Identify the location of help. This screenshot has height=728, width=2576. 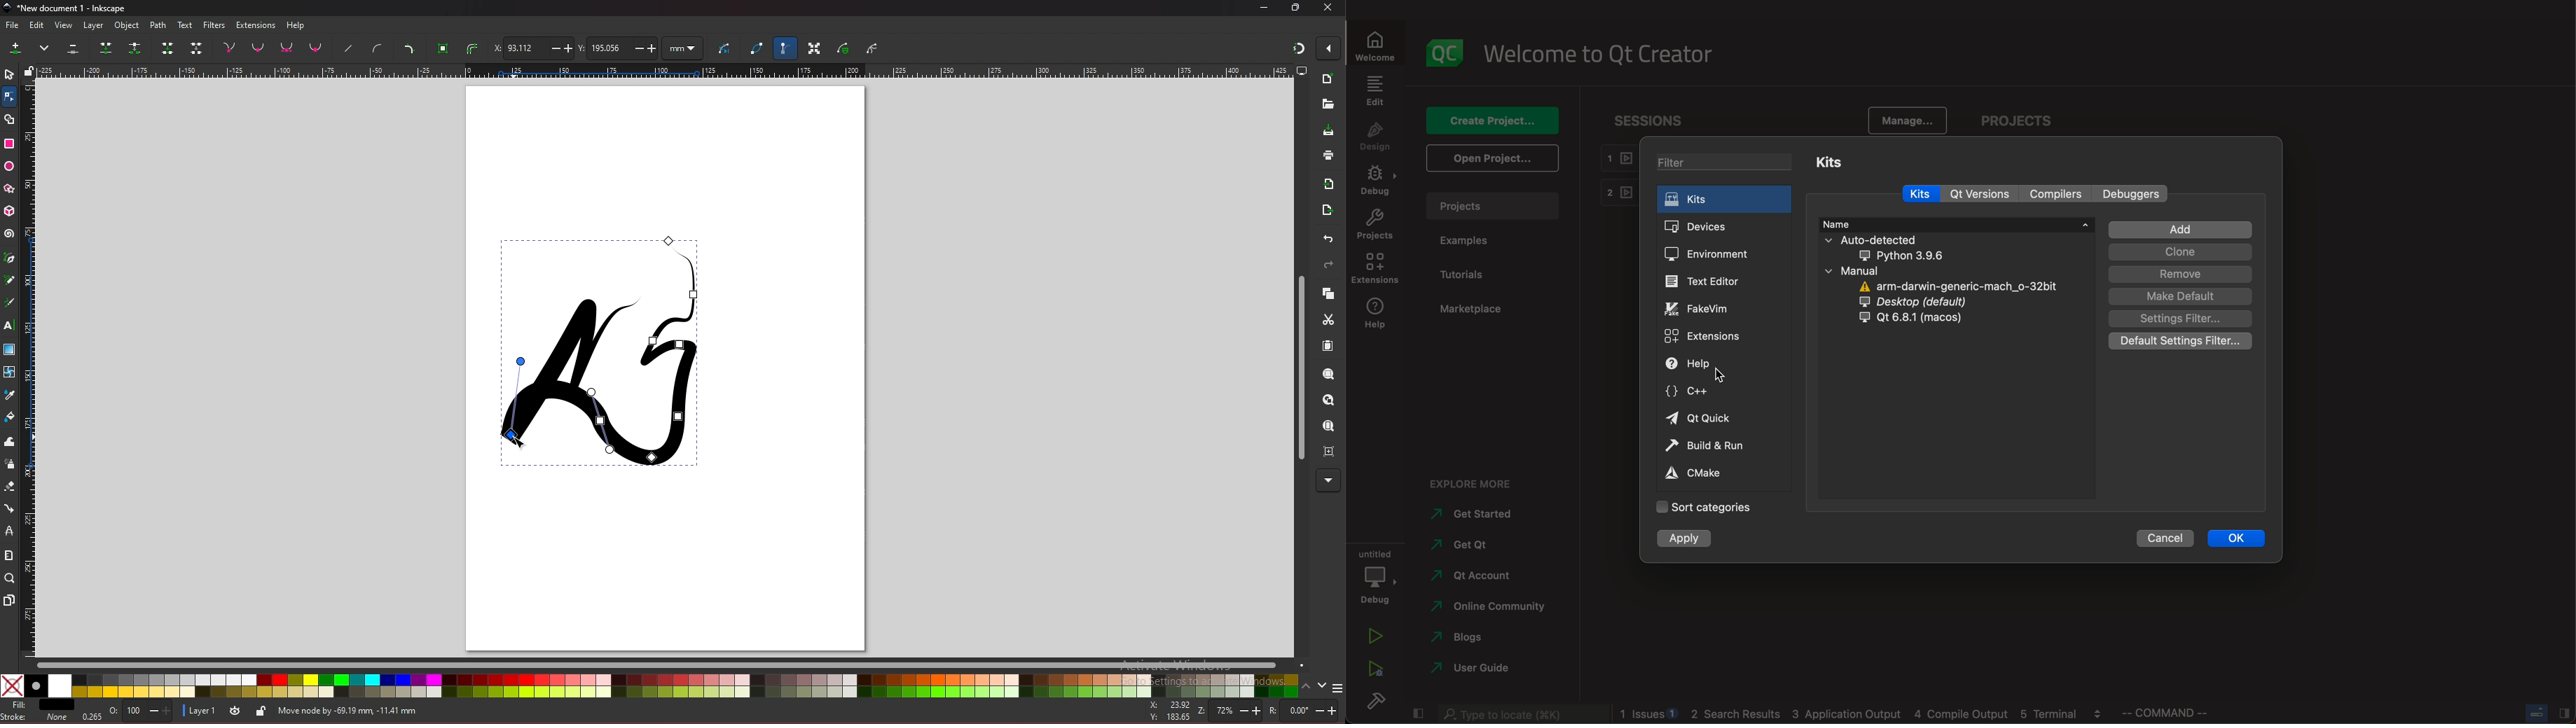
(296, 26).